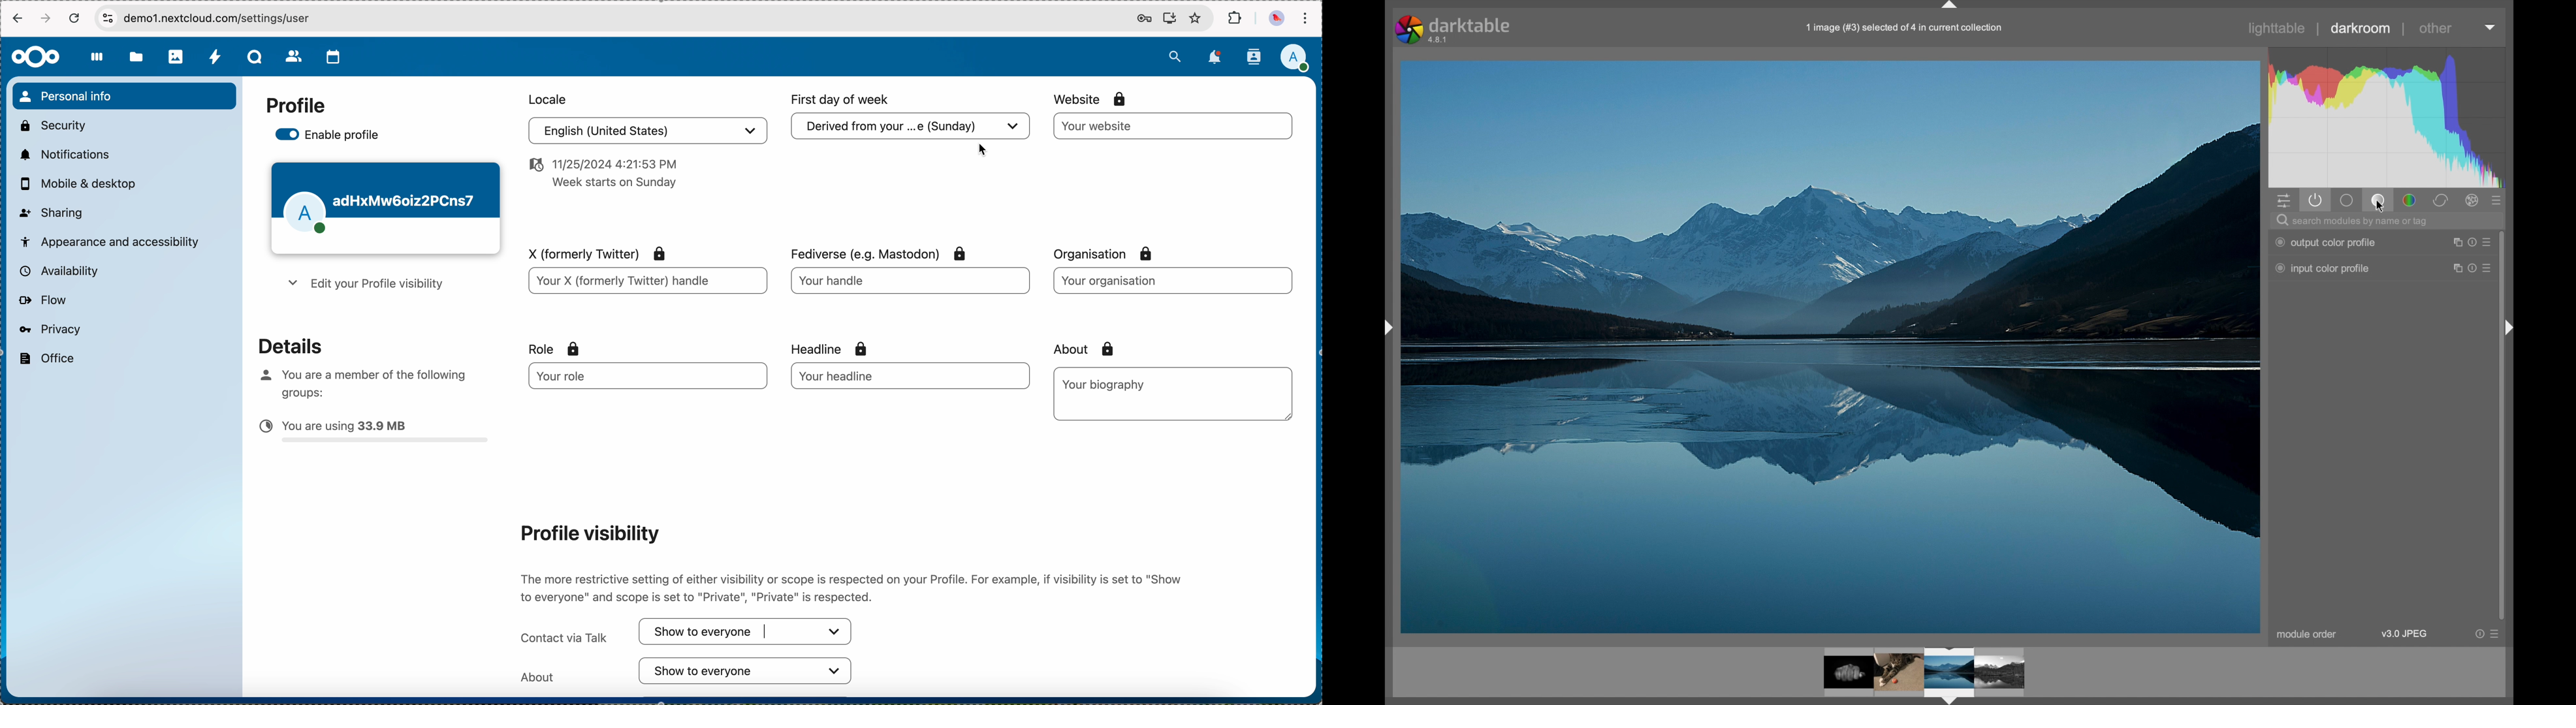 The image size is (2576, 728). What do you see at coordinates (850, 347) in the screenshot?
I see `headline` at bounding box center [850, 347].